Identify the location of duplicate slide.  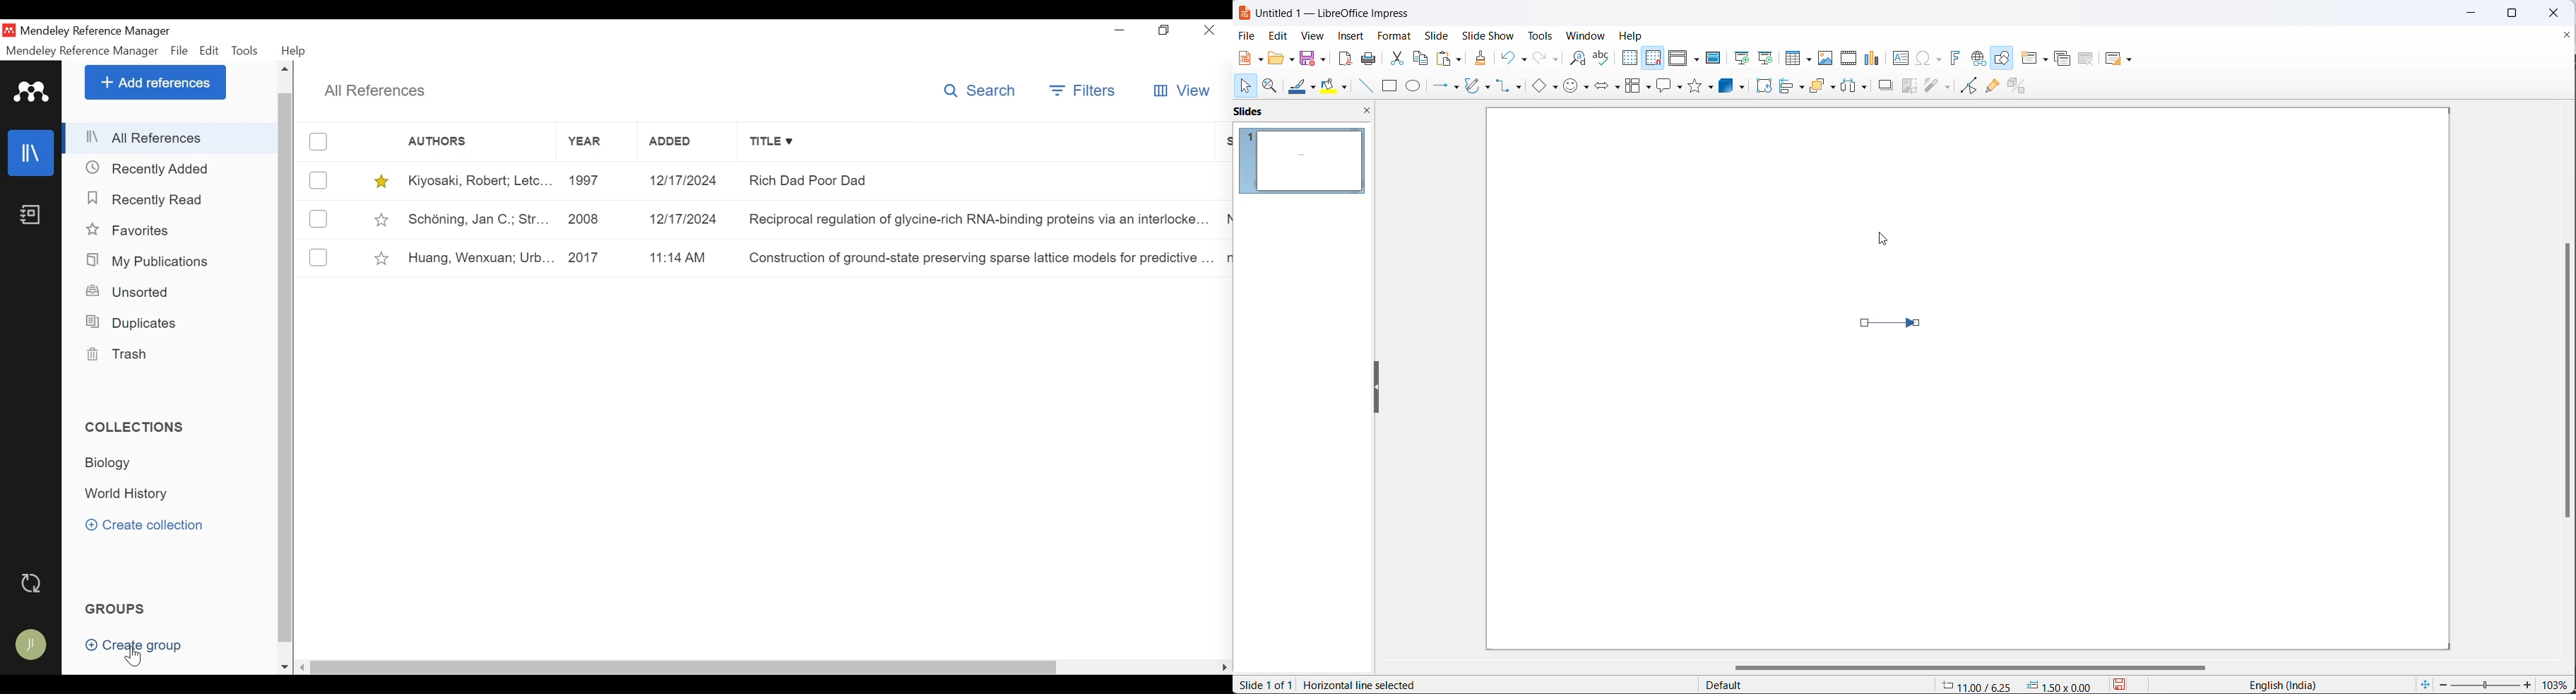
(2060, 60).